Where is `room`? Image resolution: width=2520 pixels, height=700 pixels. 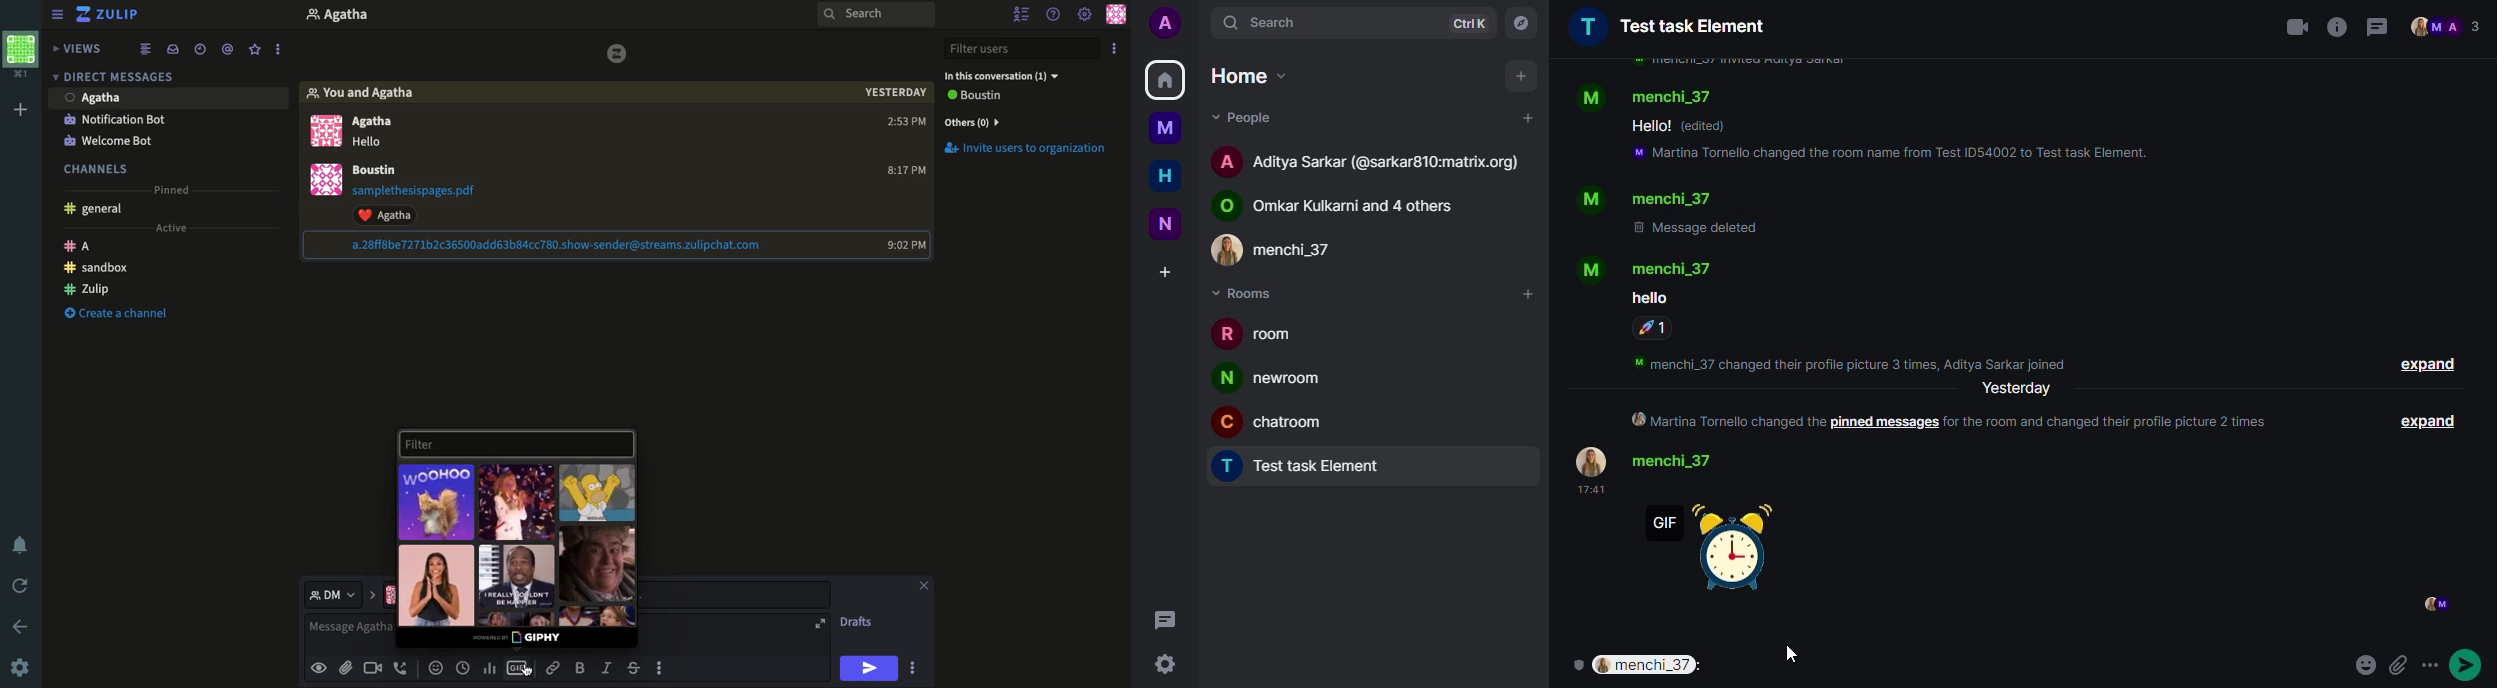
room is located at coordinates (1309, 468).